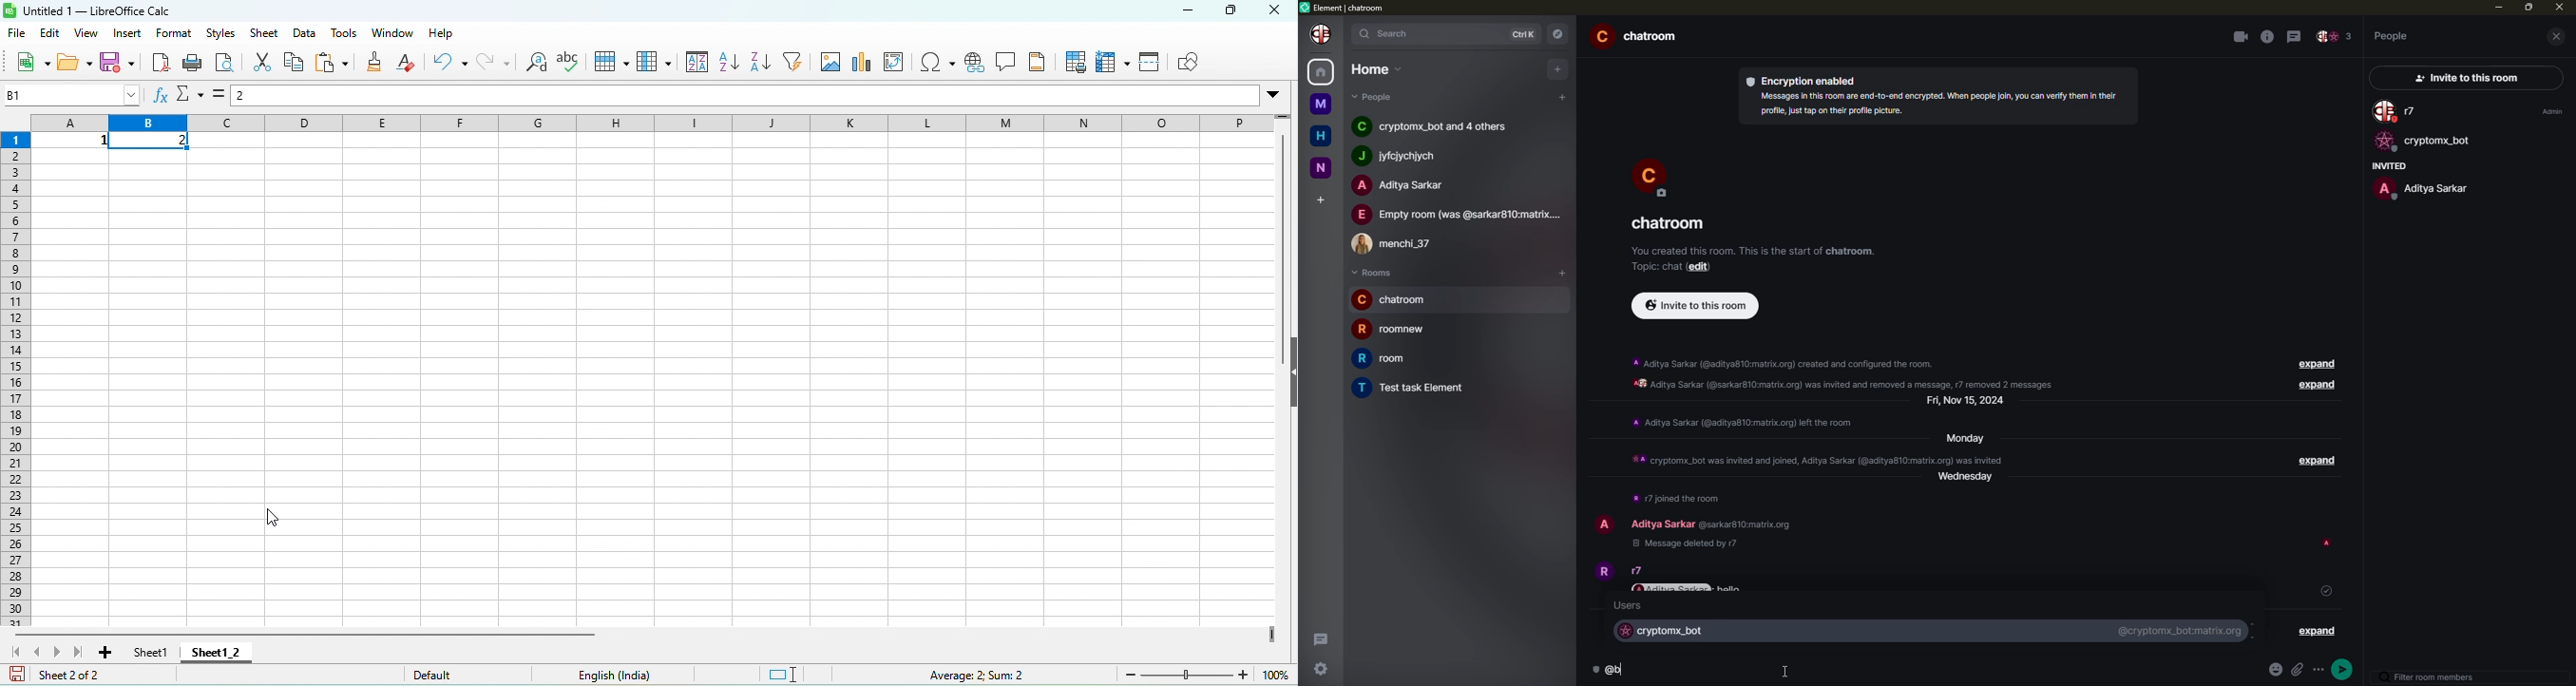 This screenshot has width=2576, height=700. I want to click on id, so click(2179, 629).